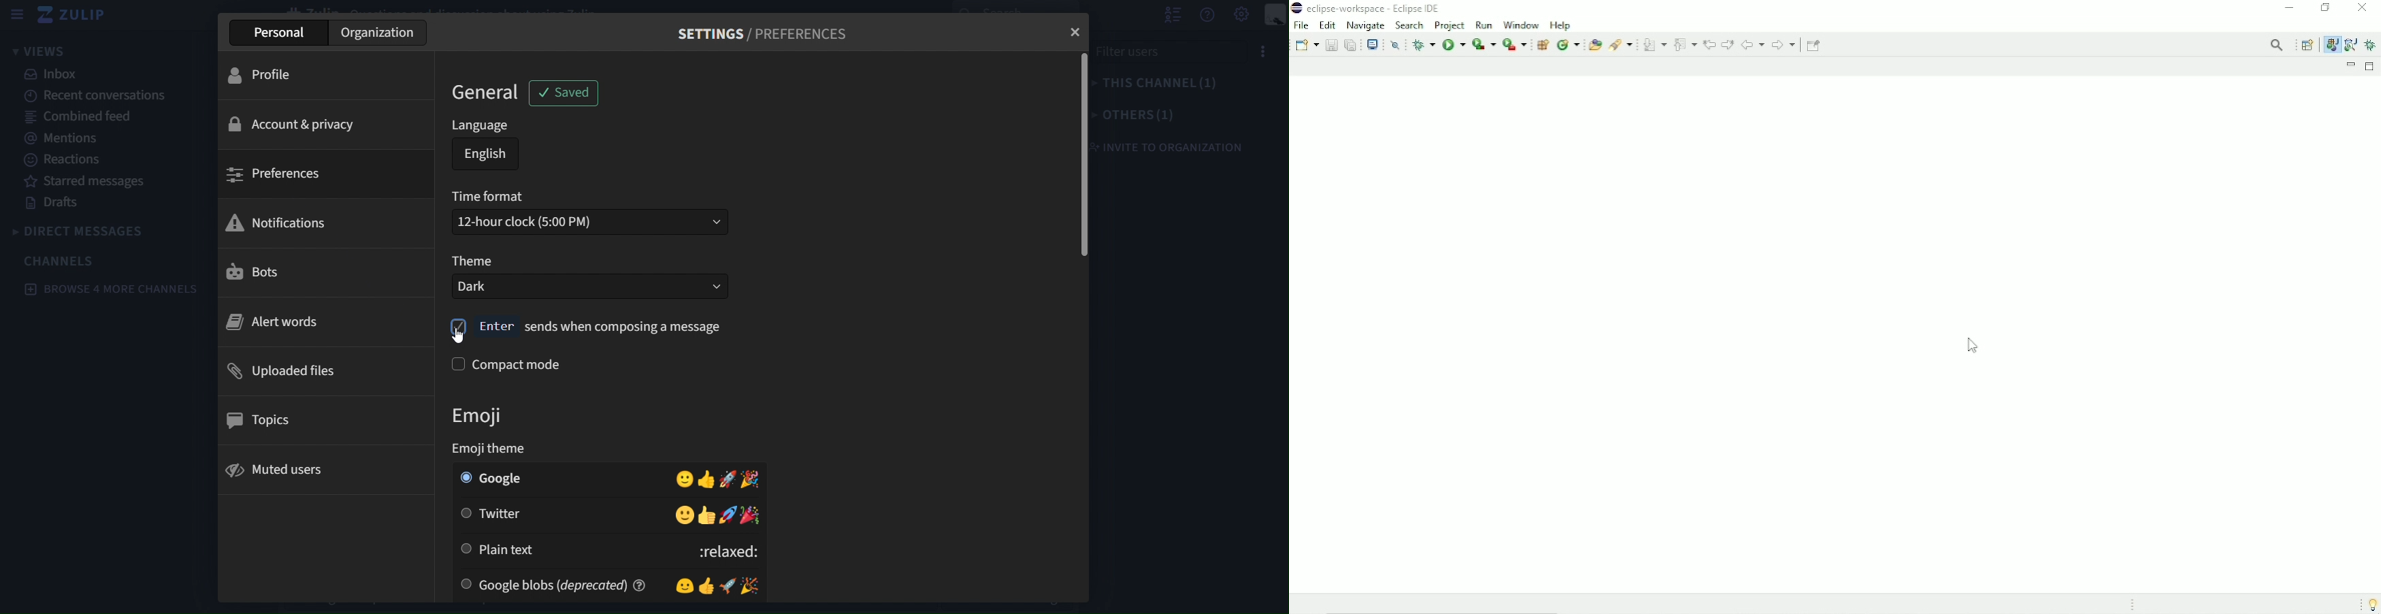 The height and width of the screenshot is (616, 2408). What do you see at coordinates (456, 364) in the screenshot?
I see `checkbox` at bounding box center [456, 364].